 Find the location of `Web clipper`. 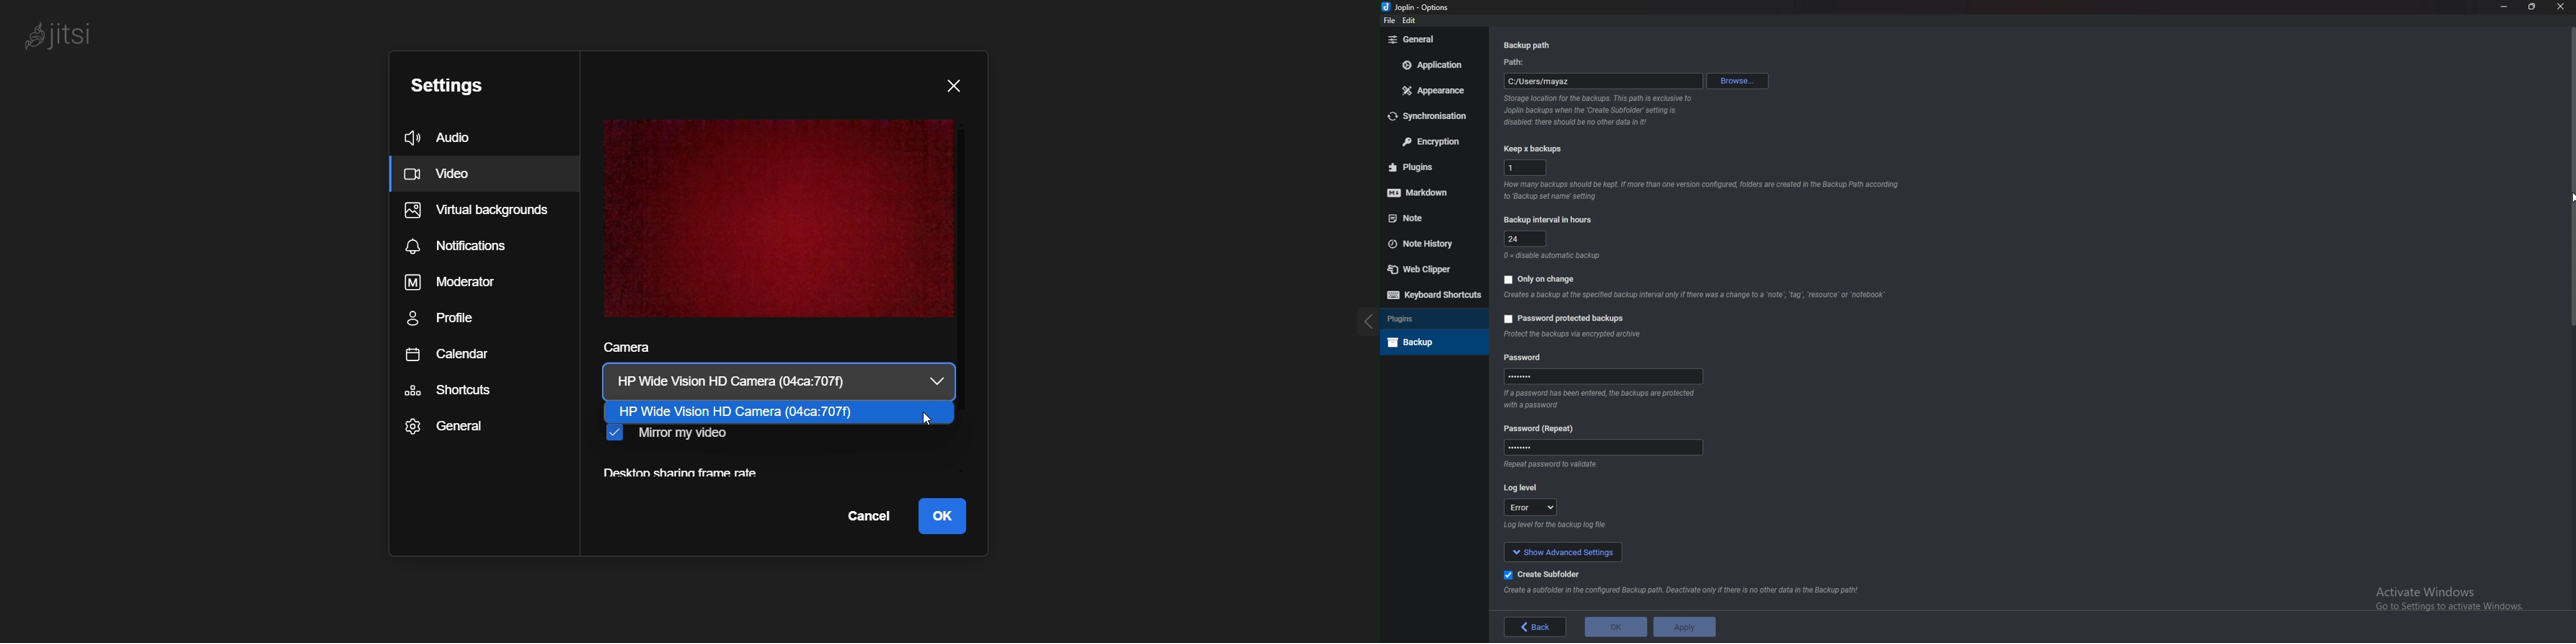

Web clipper is located at coordinates (1427, 269).